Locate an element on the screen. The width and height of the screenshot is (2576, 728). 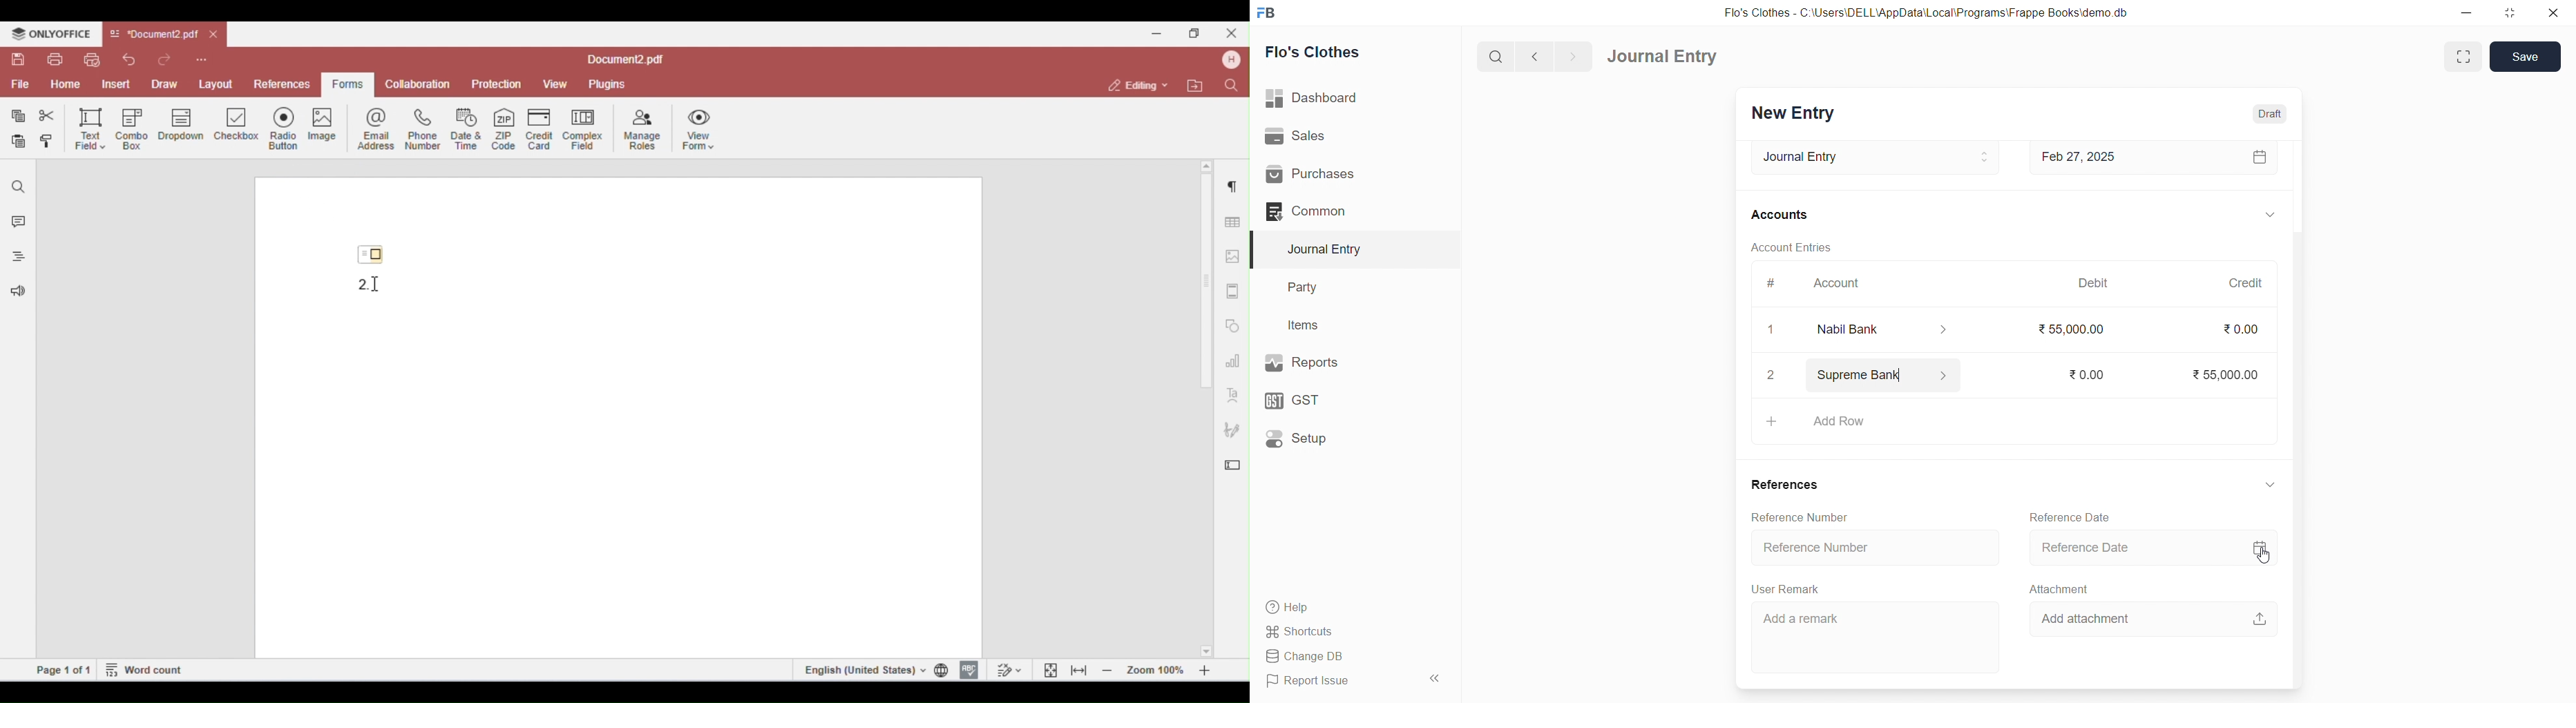
| Dashboard is located at coordinates (1325, 99).